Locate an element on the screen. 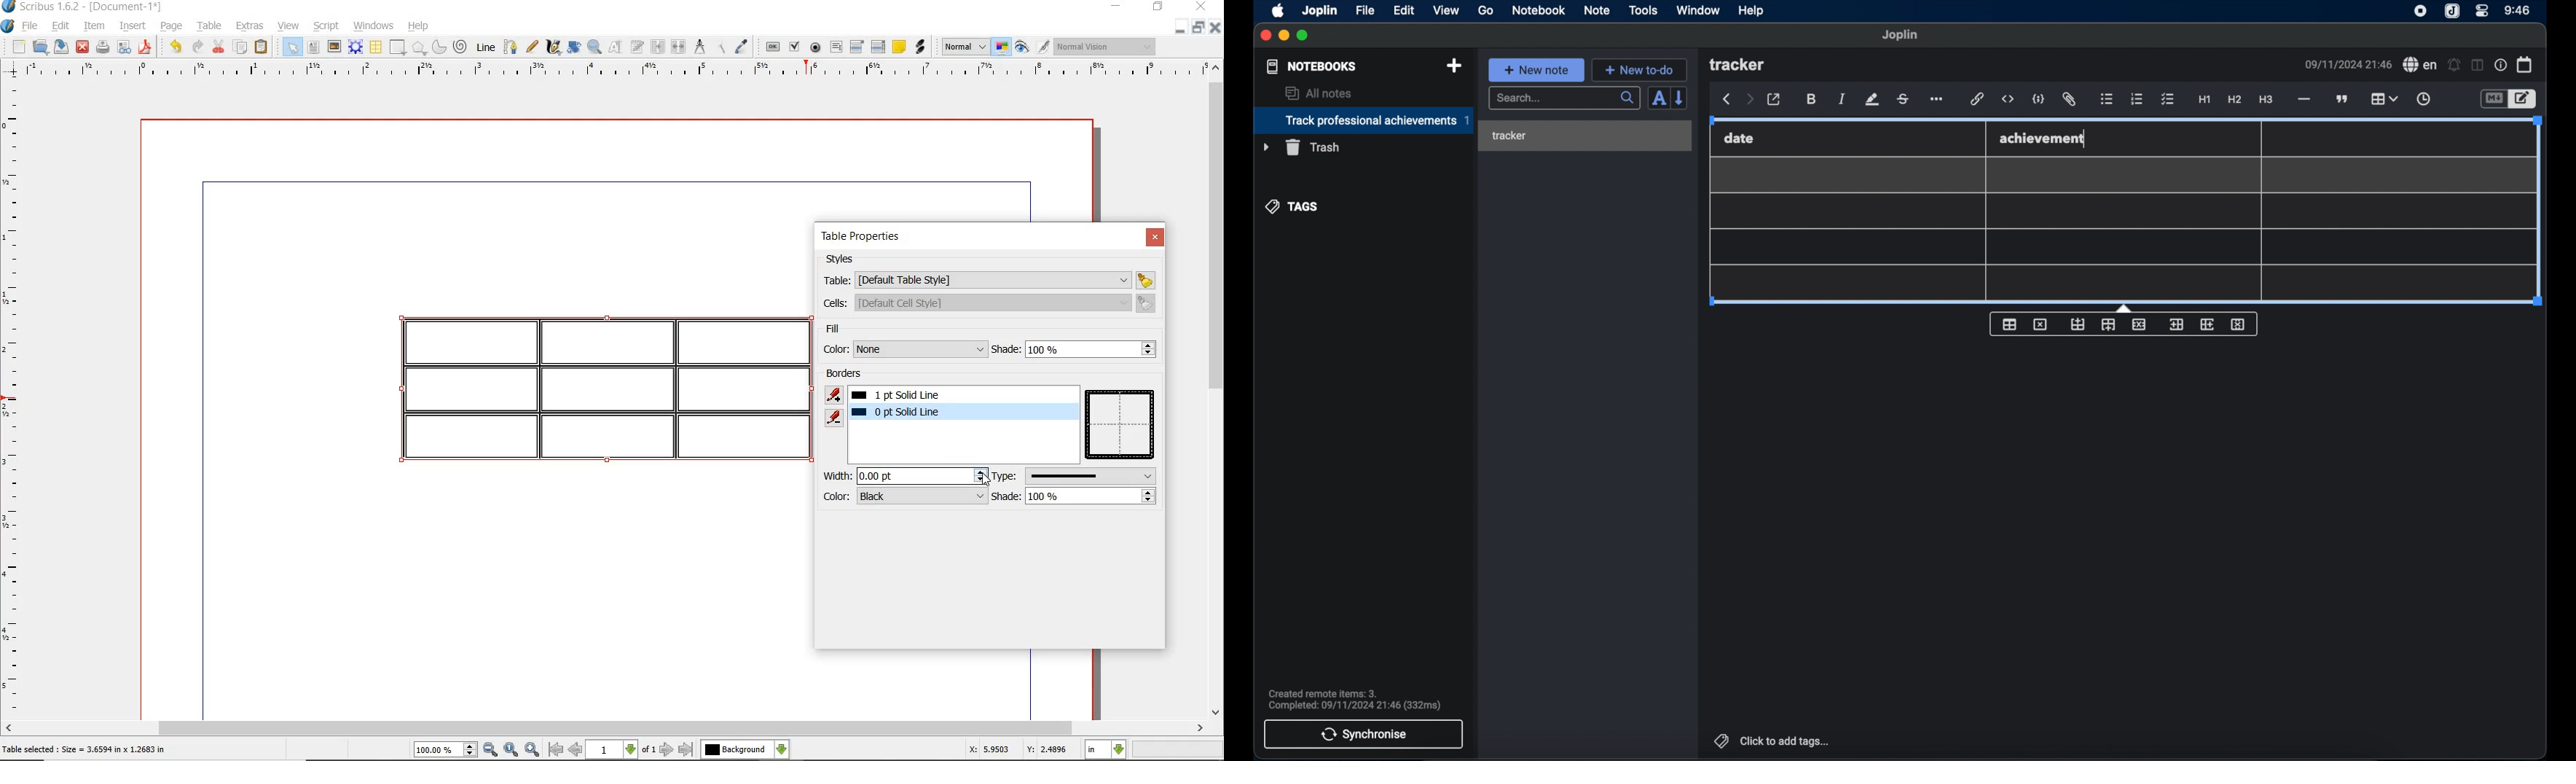 Image resolution: width=2576 pixels, height=784 pixels. note is located at coordinates (1596, 10).